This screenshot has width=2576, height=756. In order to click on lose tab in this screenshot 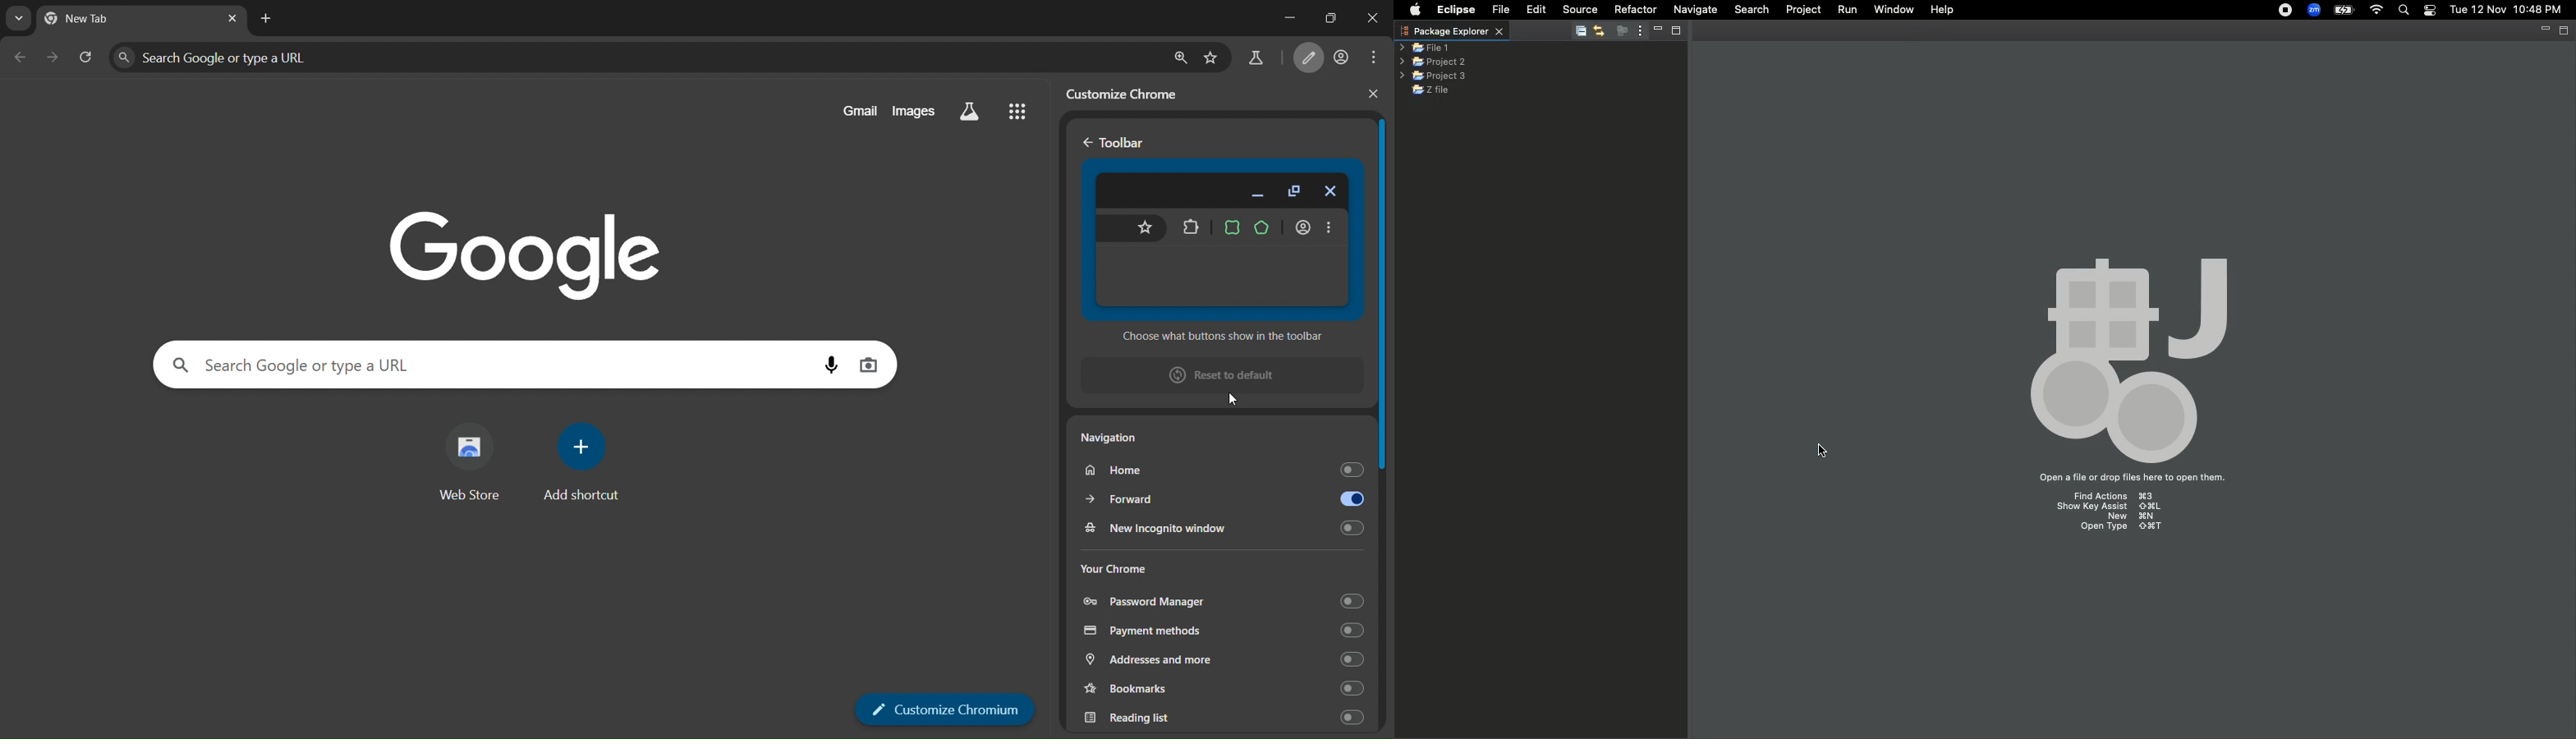, I will do `click(230, 19)`.